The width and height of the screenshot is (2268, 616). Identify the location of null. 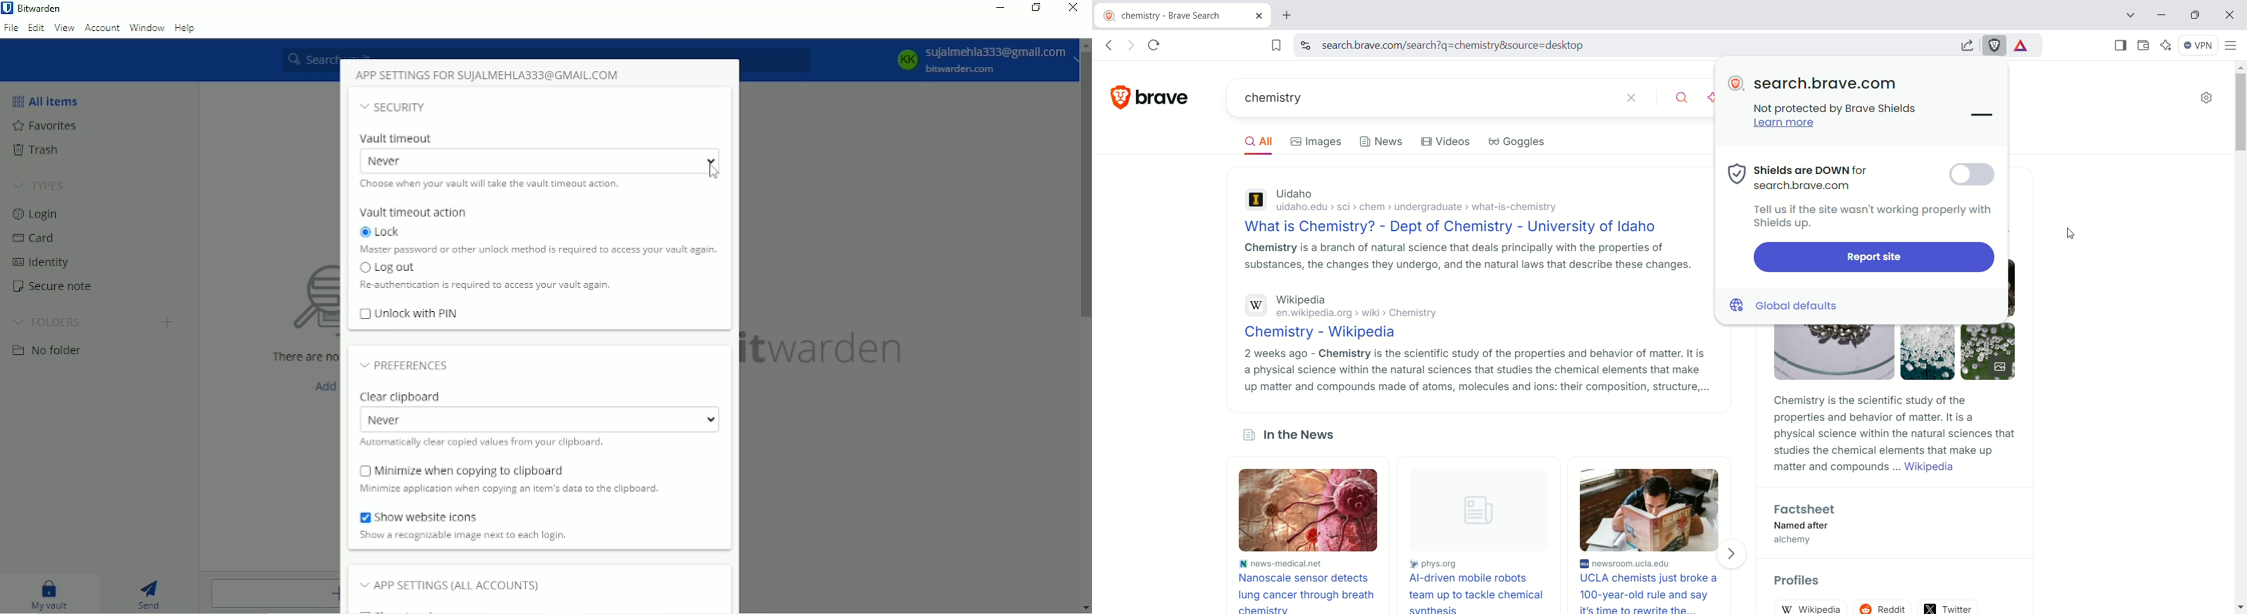
(1980, 116).